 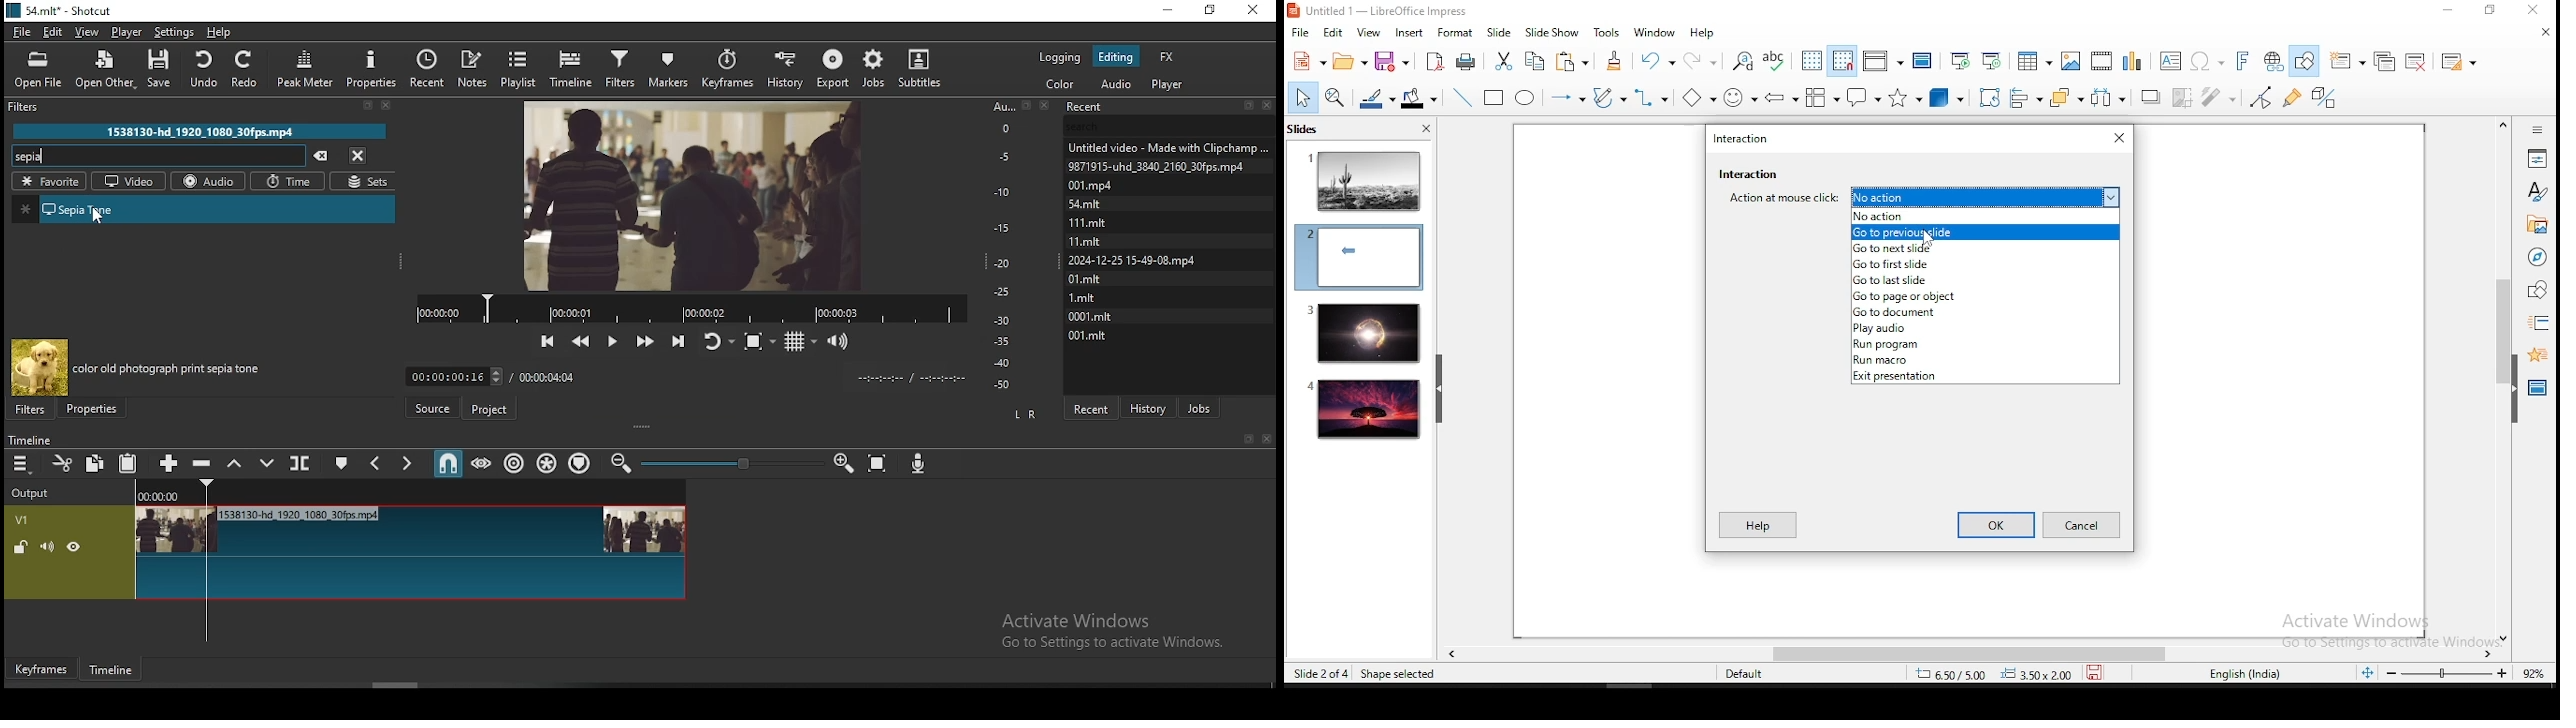 What do you see at coordinates (2349, 60) in the screenshot?
I see `new slide` at bounding box center [2349, 60].